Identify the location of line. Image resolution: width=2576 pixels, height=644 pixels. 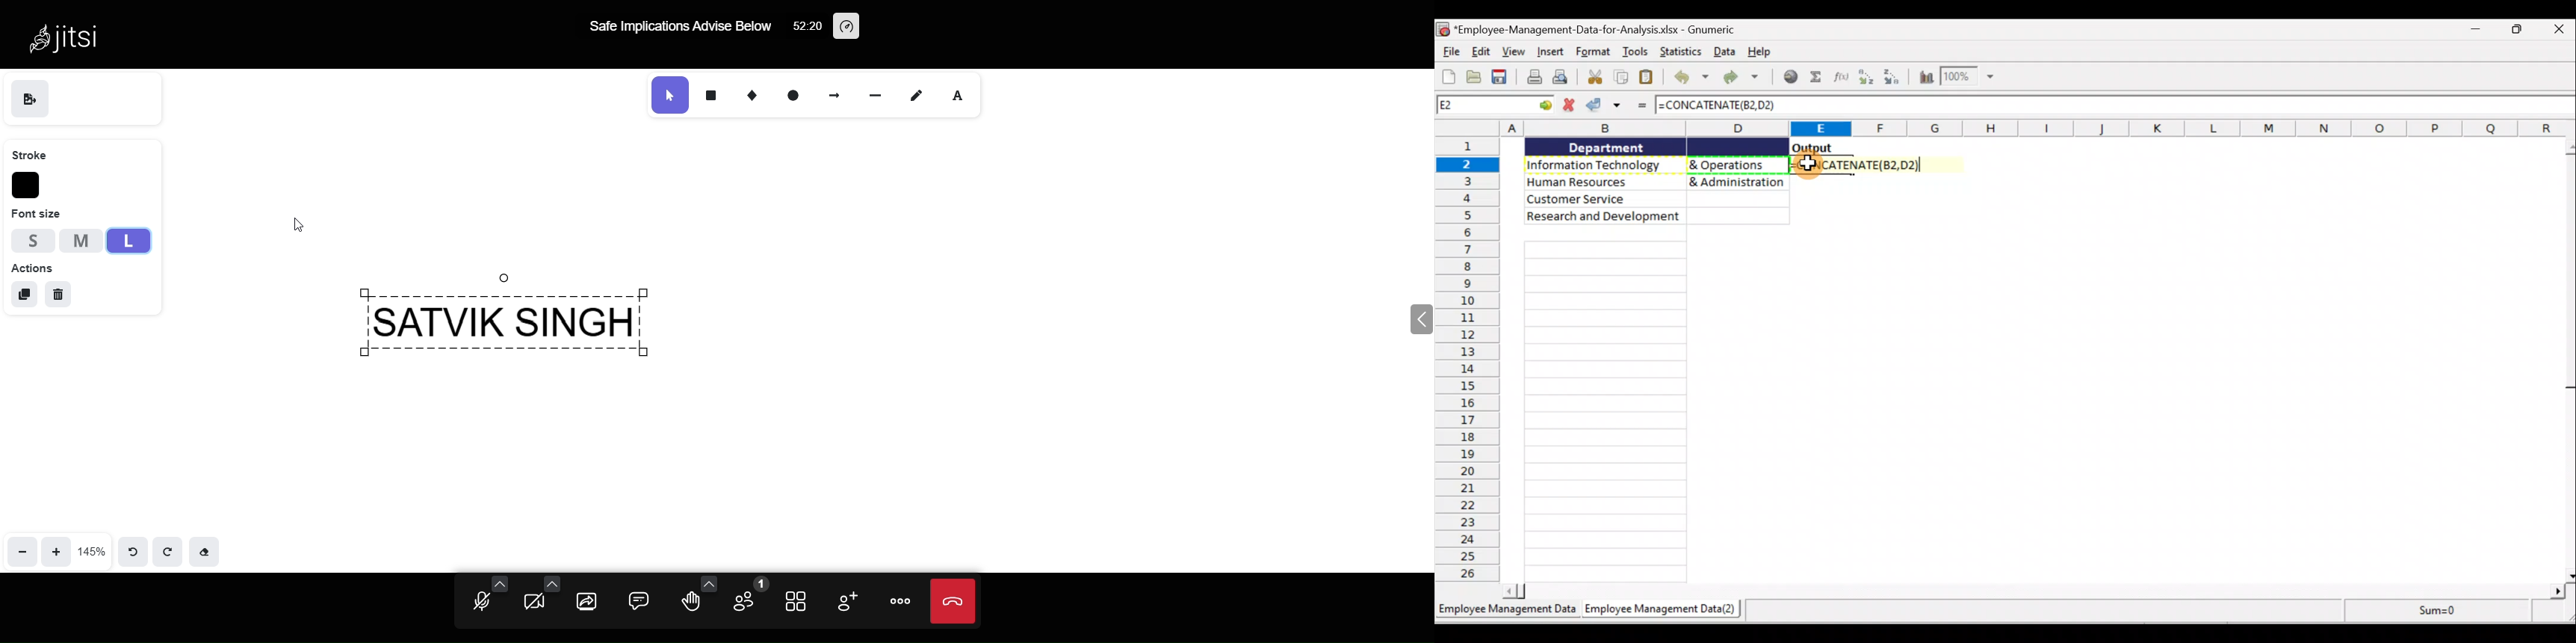
(870, 93).